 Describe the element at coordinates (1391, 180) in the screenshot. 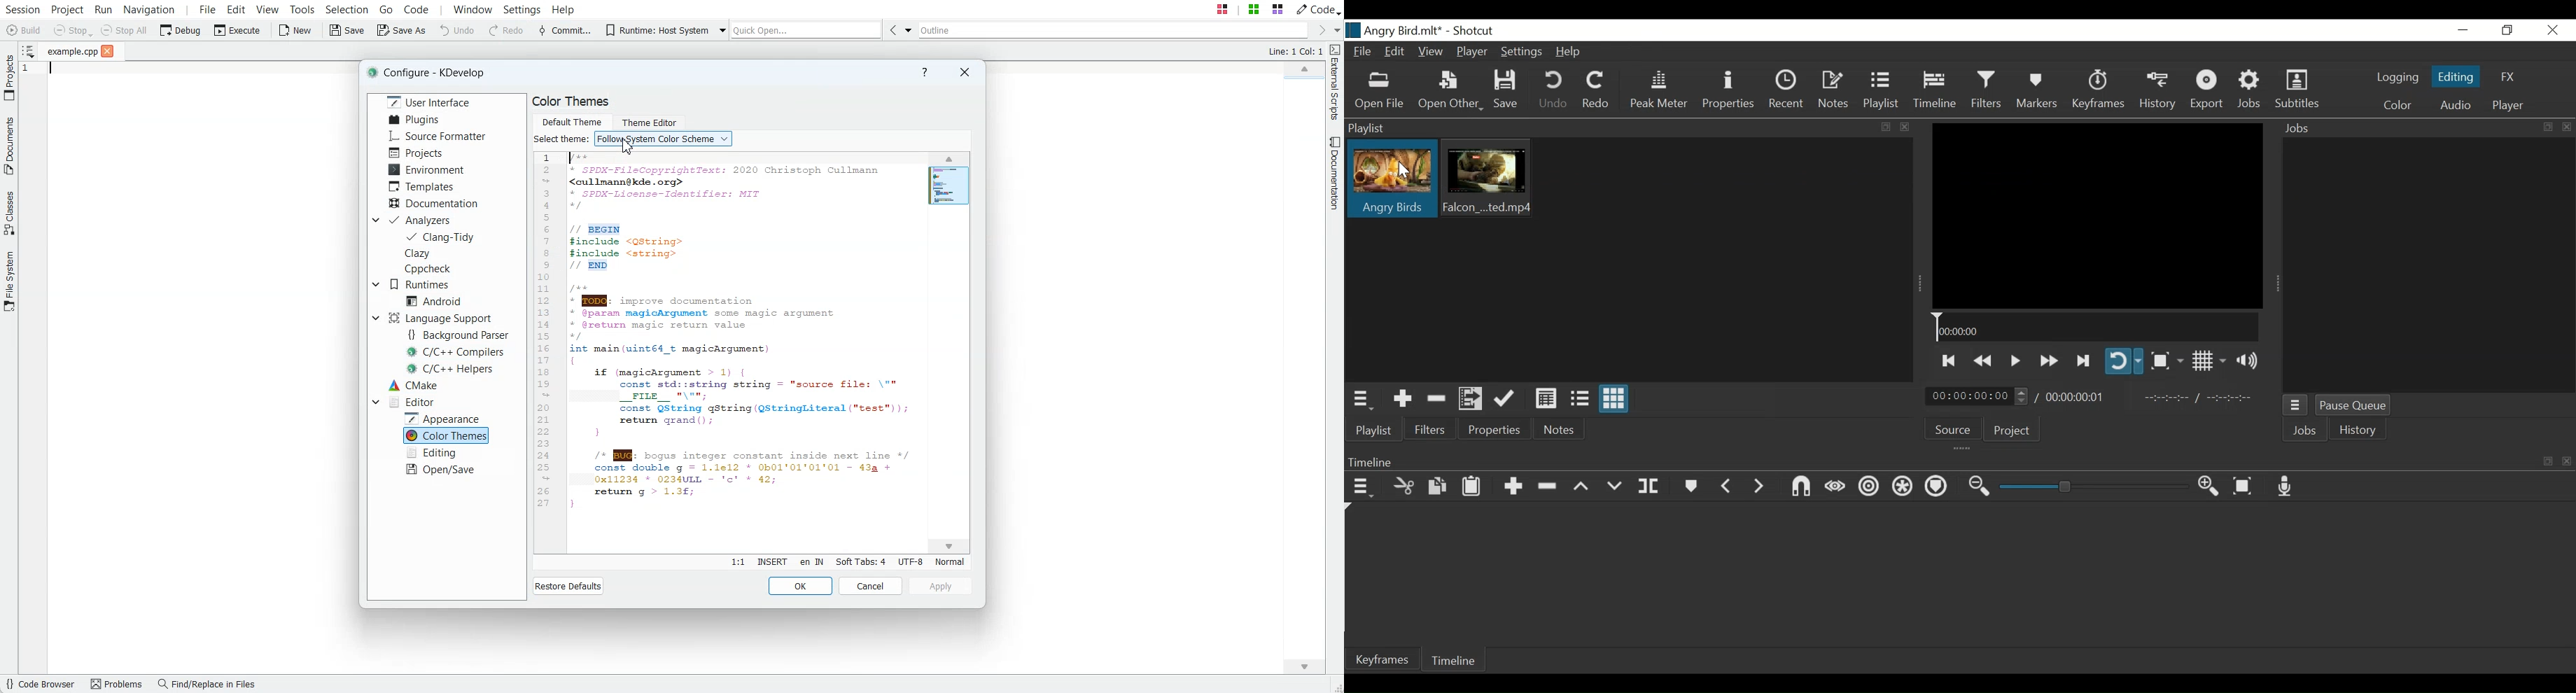

I see `Clip` at that location.